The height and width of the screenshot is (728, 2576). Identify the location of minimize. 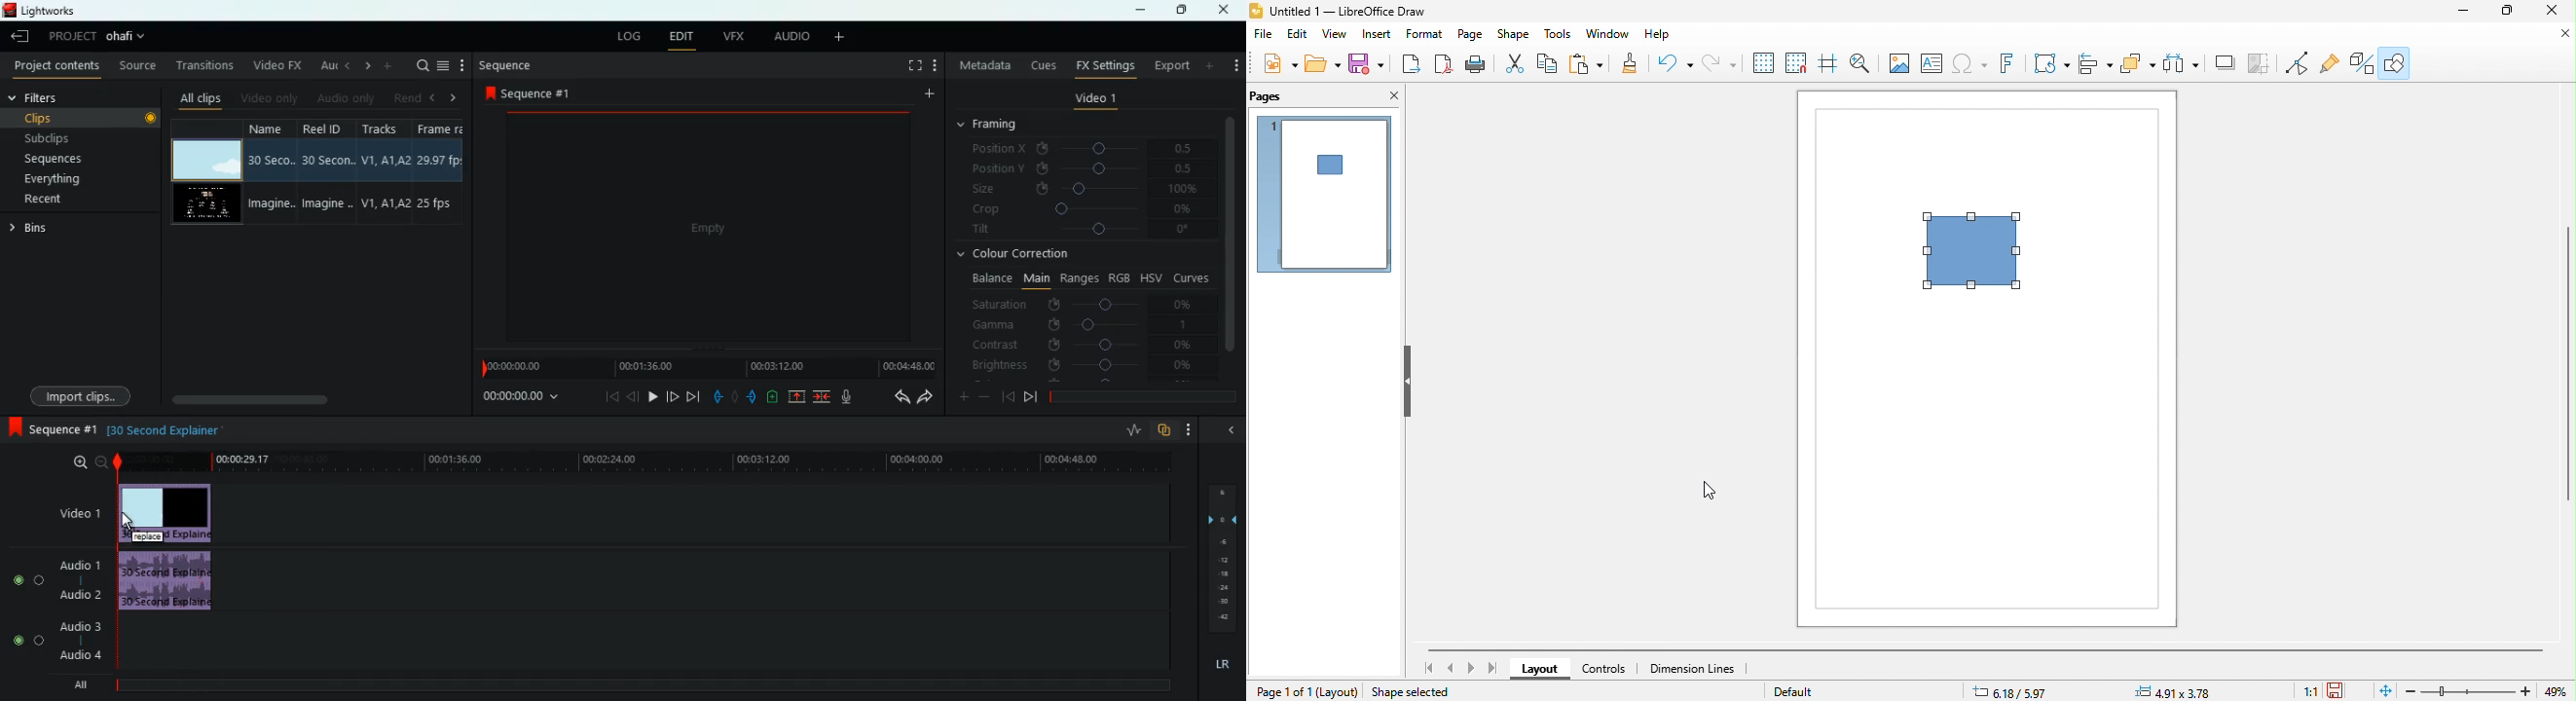
(2558, 33).